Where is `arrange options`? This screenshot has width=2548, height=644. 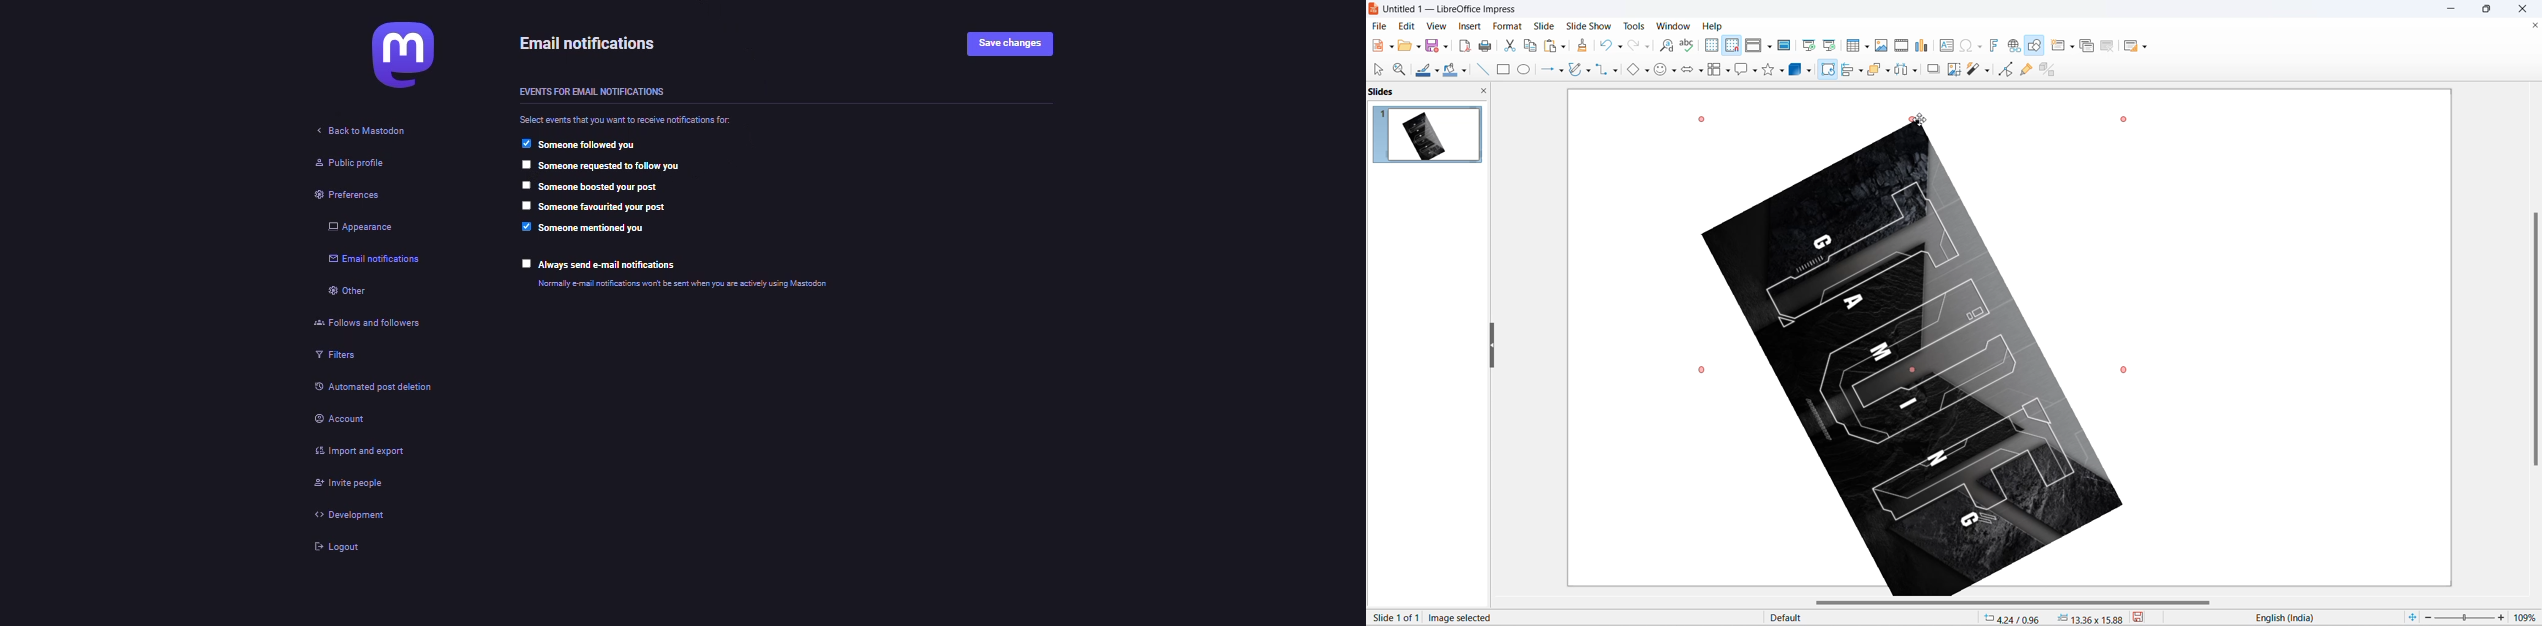
arrange options is located at coordinates (1889, 71).